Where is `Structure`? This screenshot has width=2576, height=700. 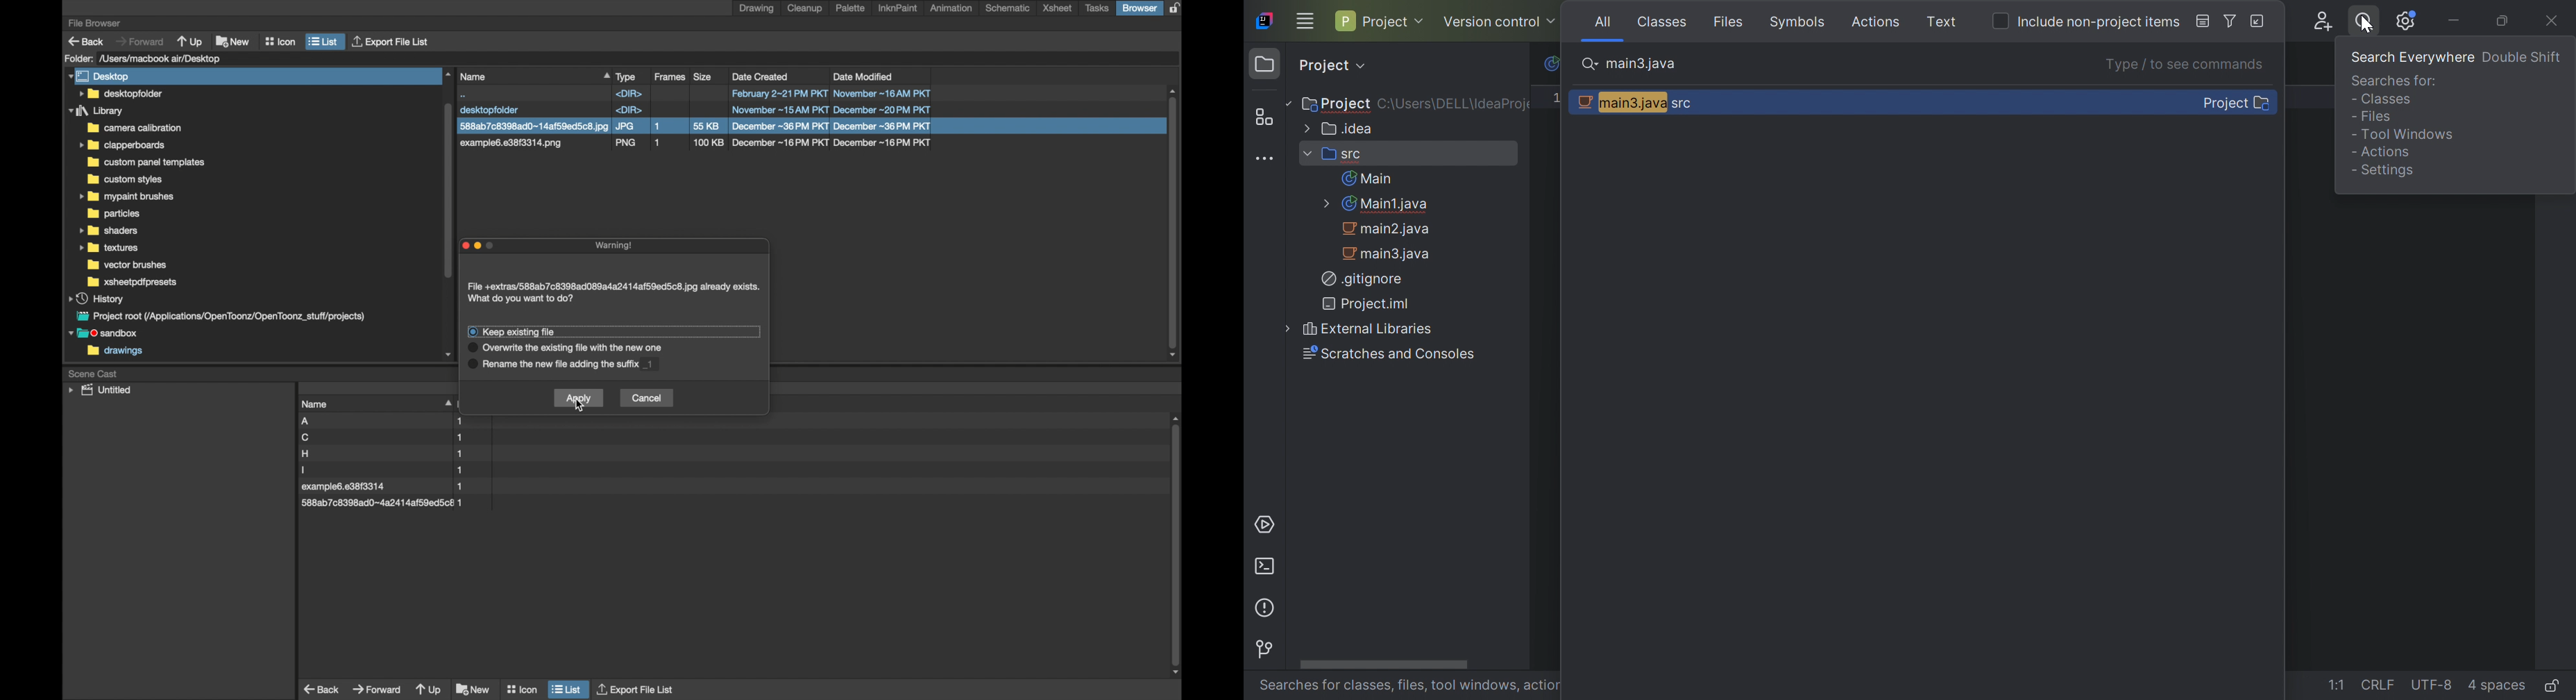 Structure is located at coordinates (1262, 117).